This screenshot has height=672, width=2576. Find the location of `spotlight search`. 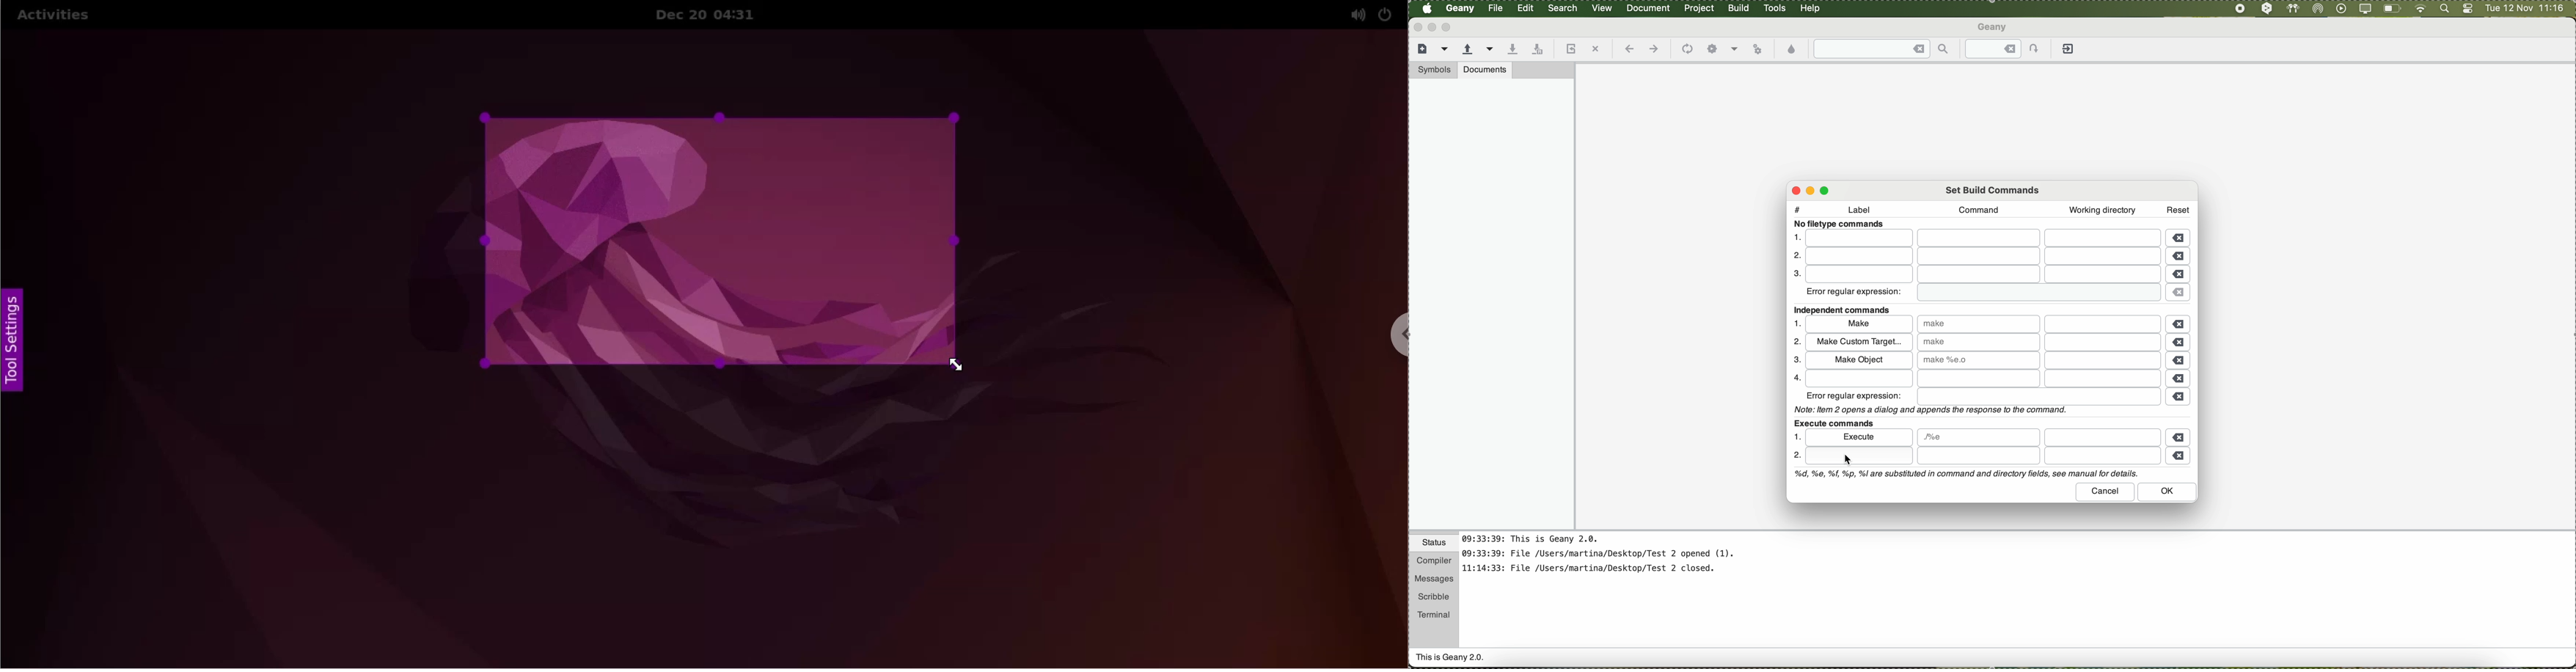

spotlight search is located at coordinates (2443, 9).